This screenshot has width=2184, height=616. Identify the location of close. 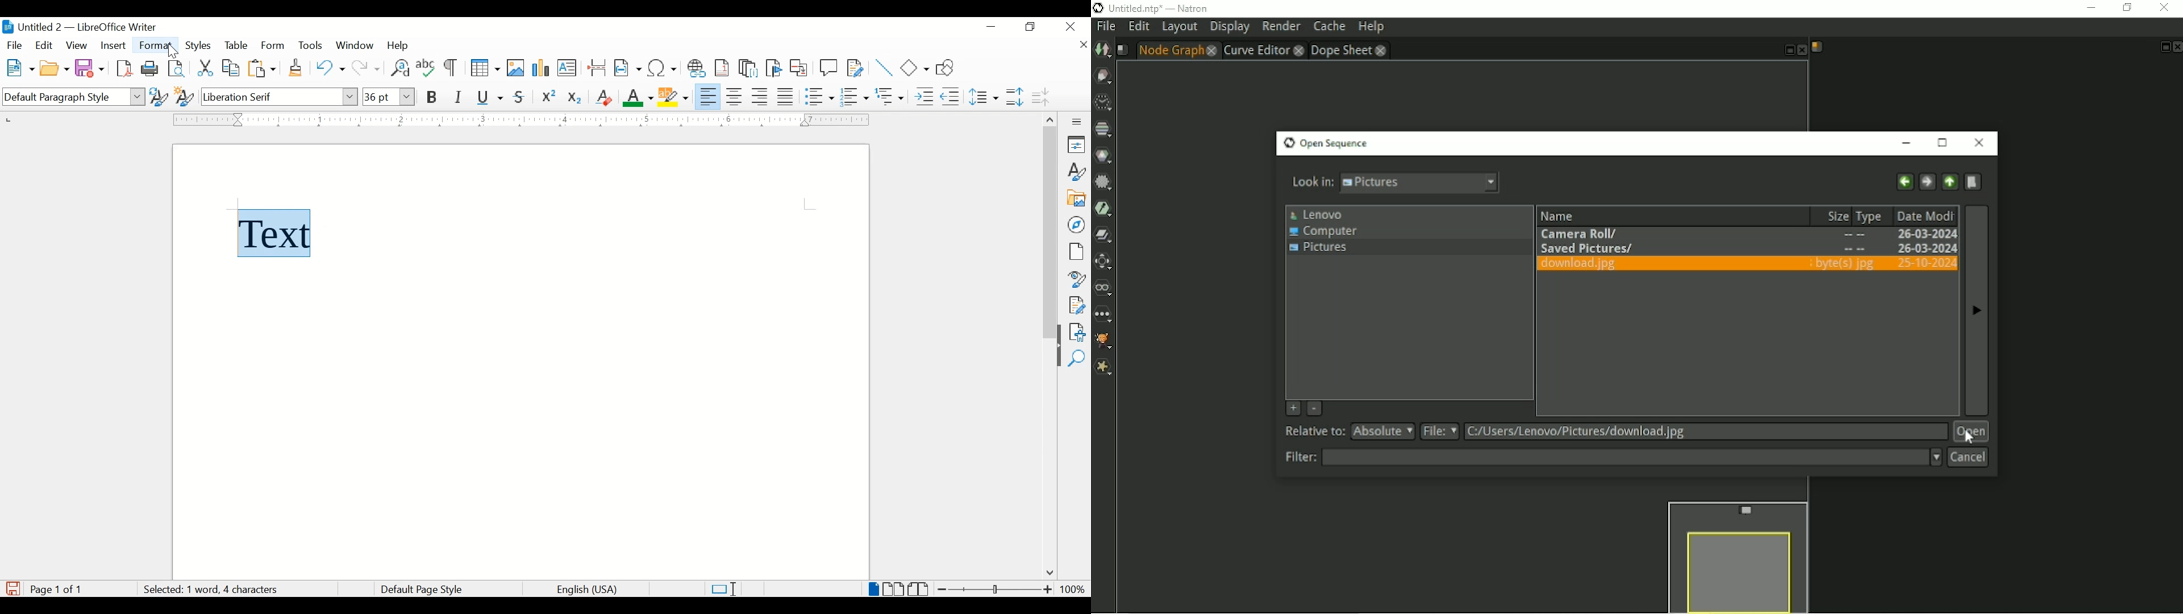
(1072, 26).